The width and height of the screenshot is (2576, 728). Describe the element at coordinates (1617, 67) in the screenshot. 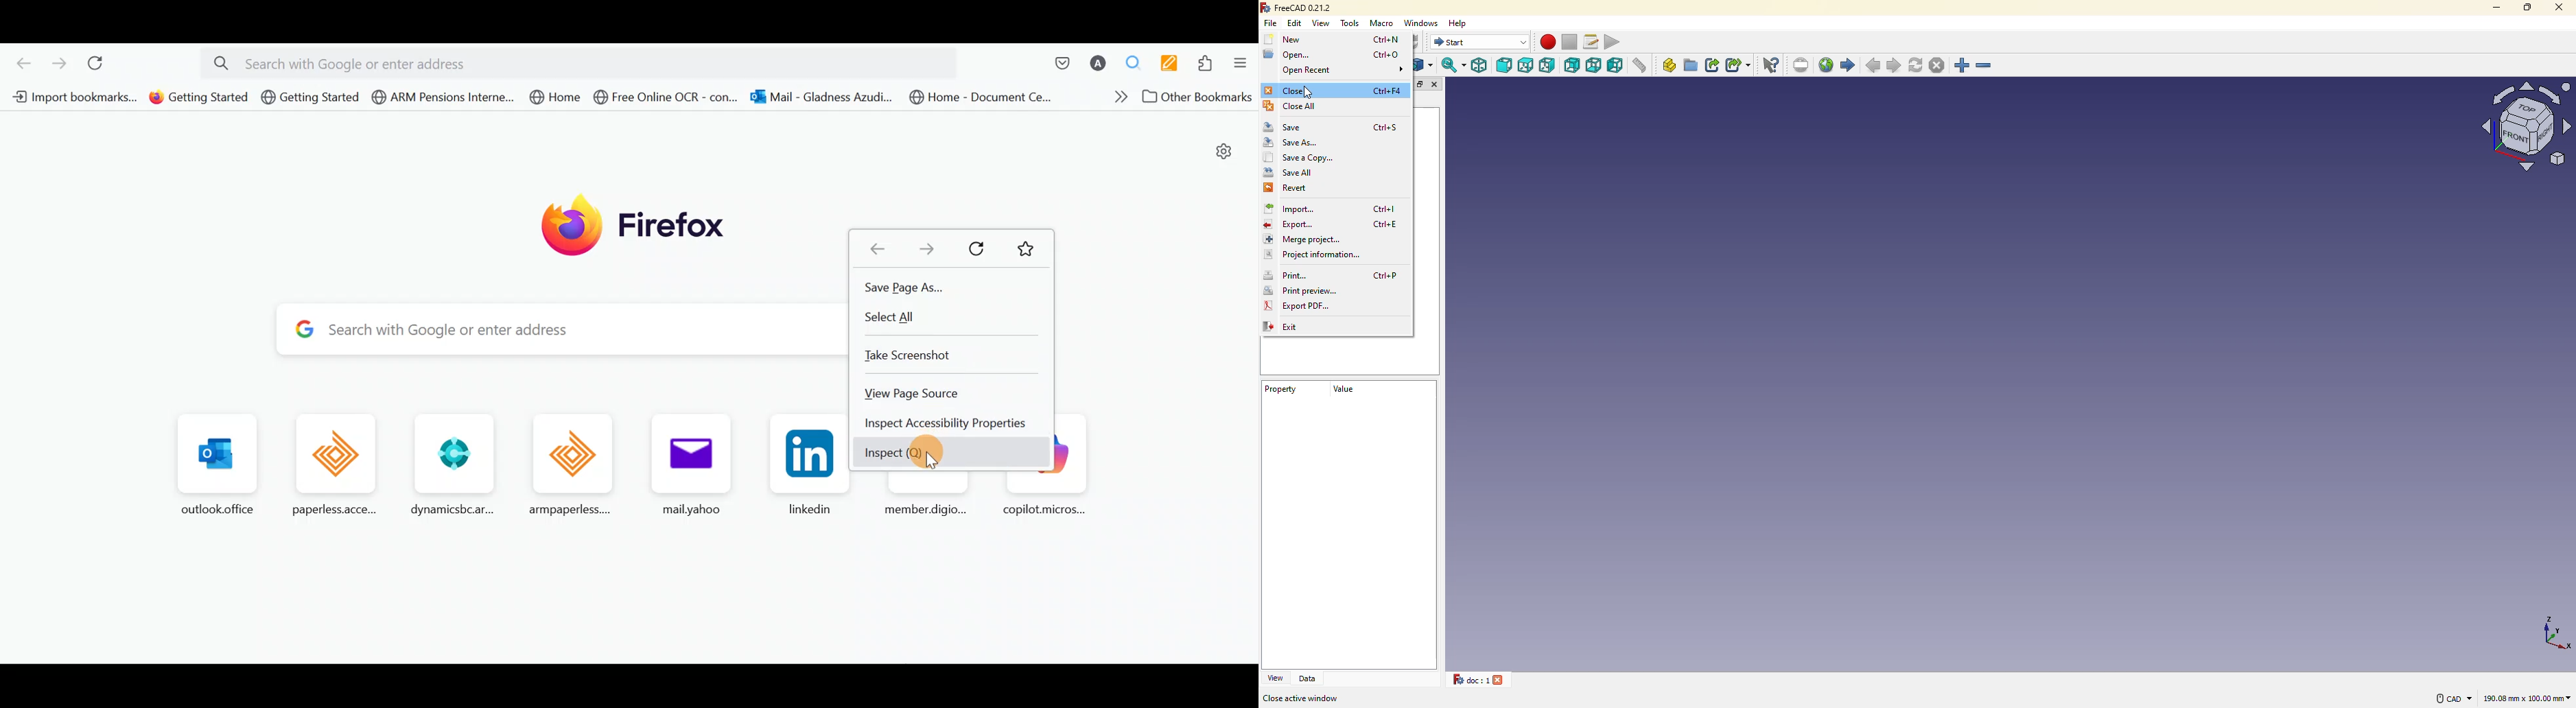

I see `left` at that location.